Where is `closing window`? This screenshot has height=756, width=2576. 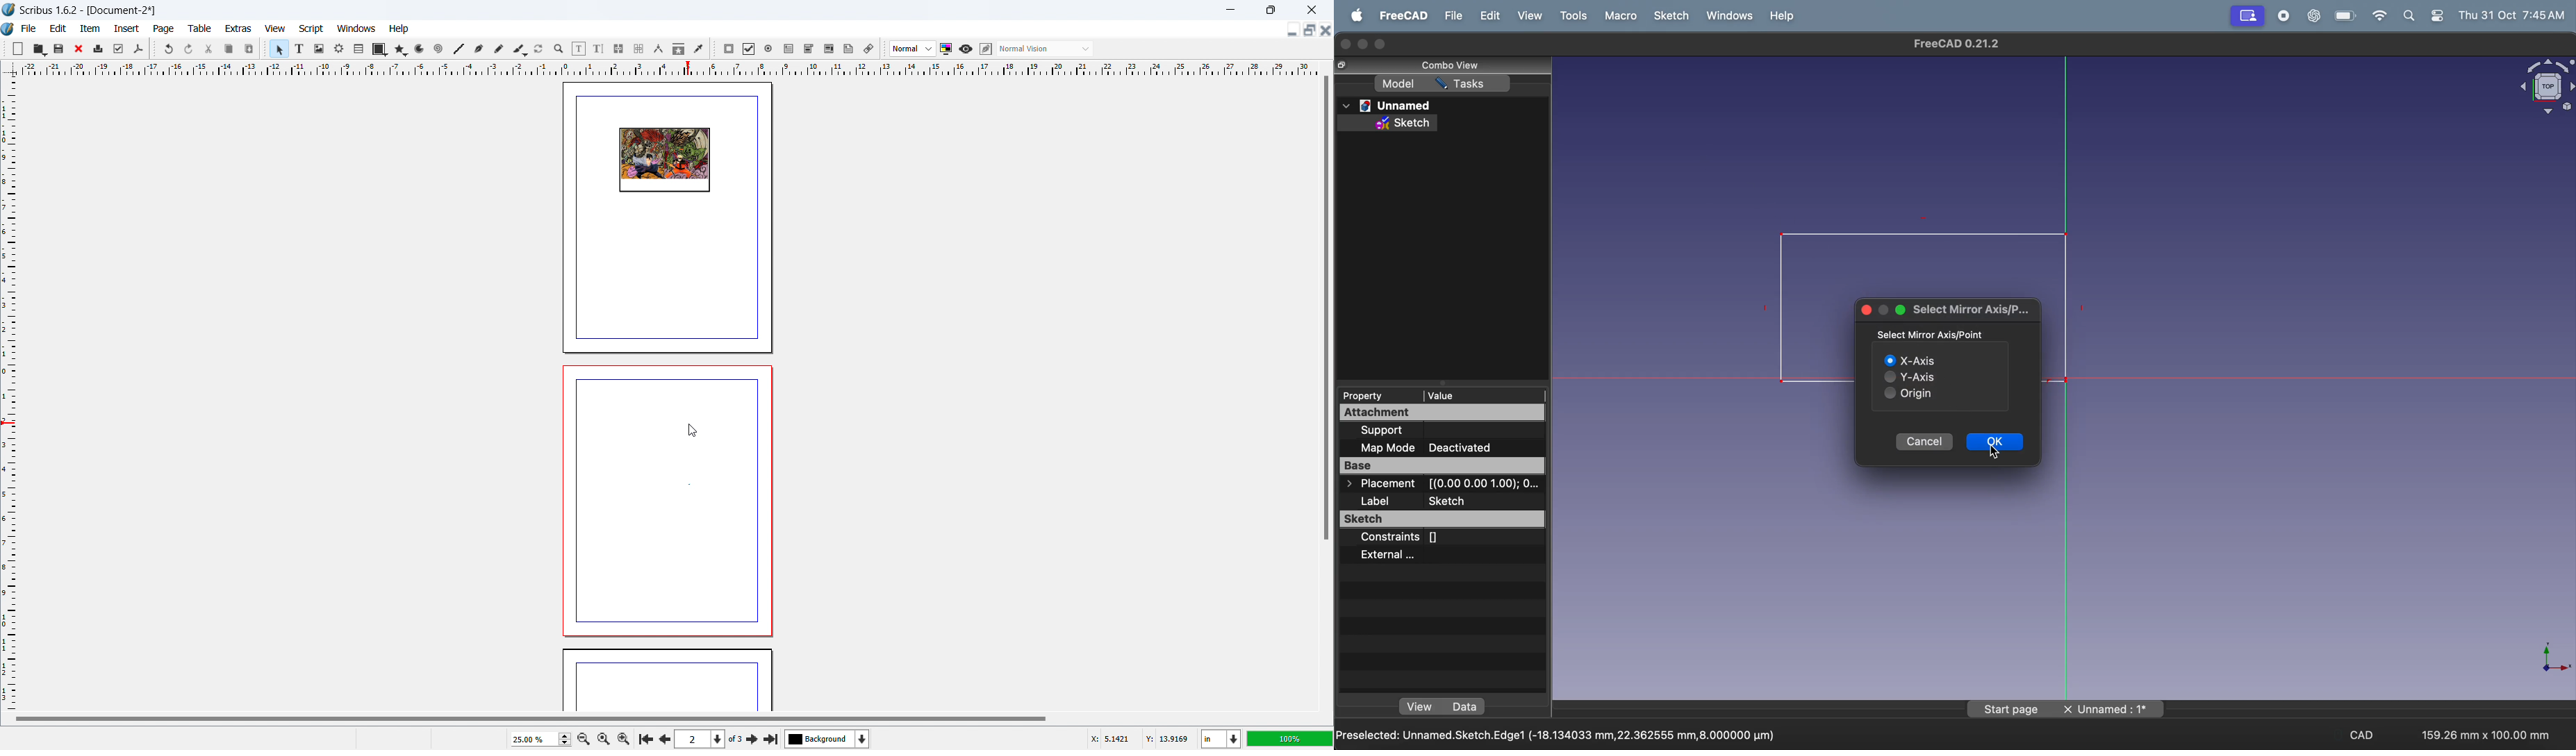 closing window is located at coordinates (1344, 44).